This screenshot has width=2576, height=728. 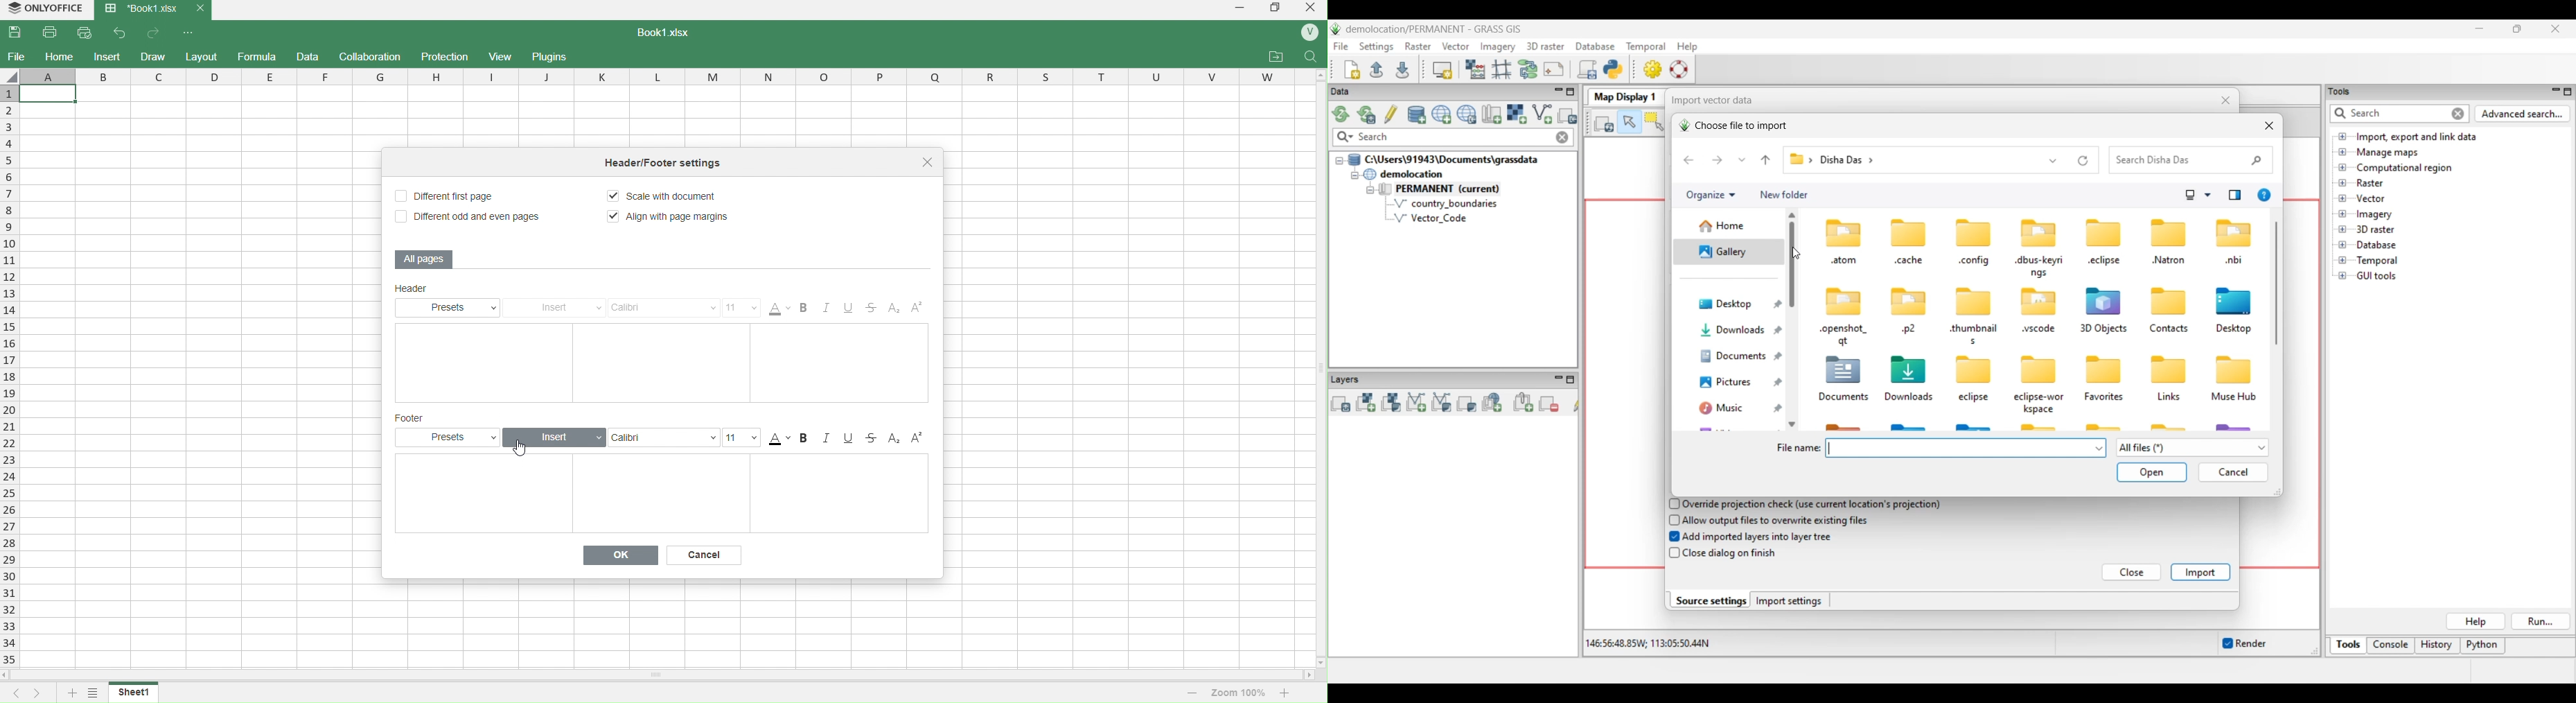 I want to click on Size, so click(x=742, y=308).